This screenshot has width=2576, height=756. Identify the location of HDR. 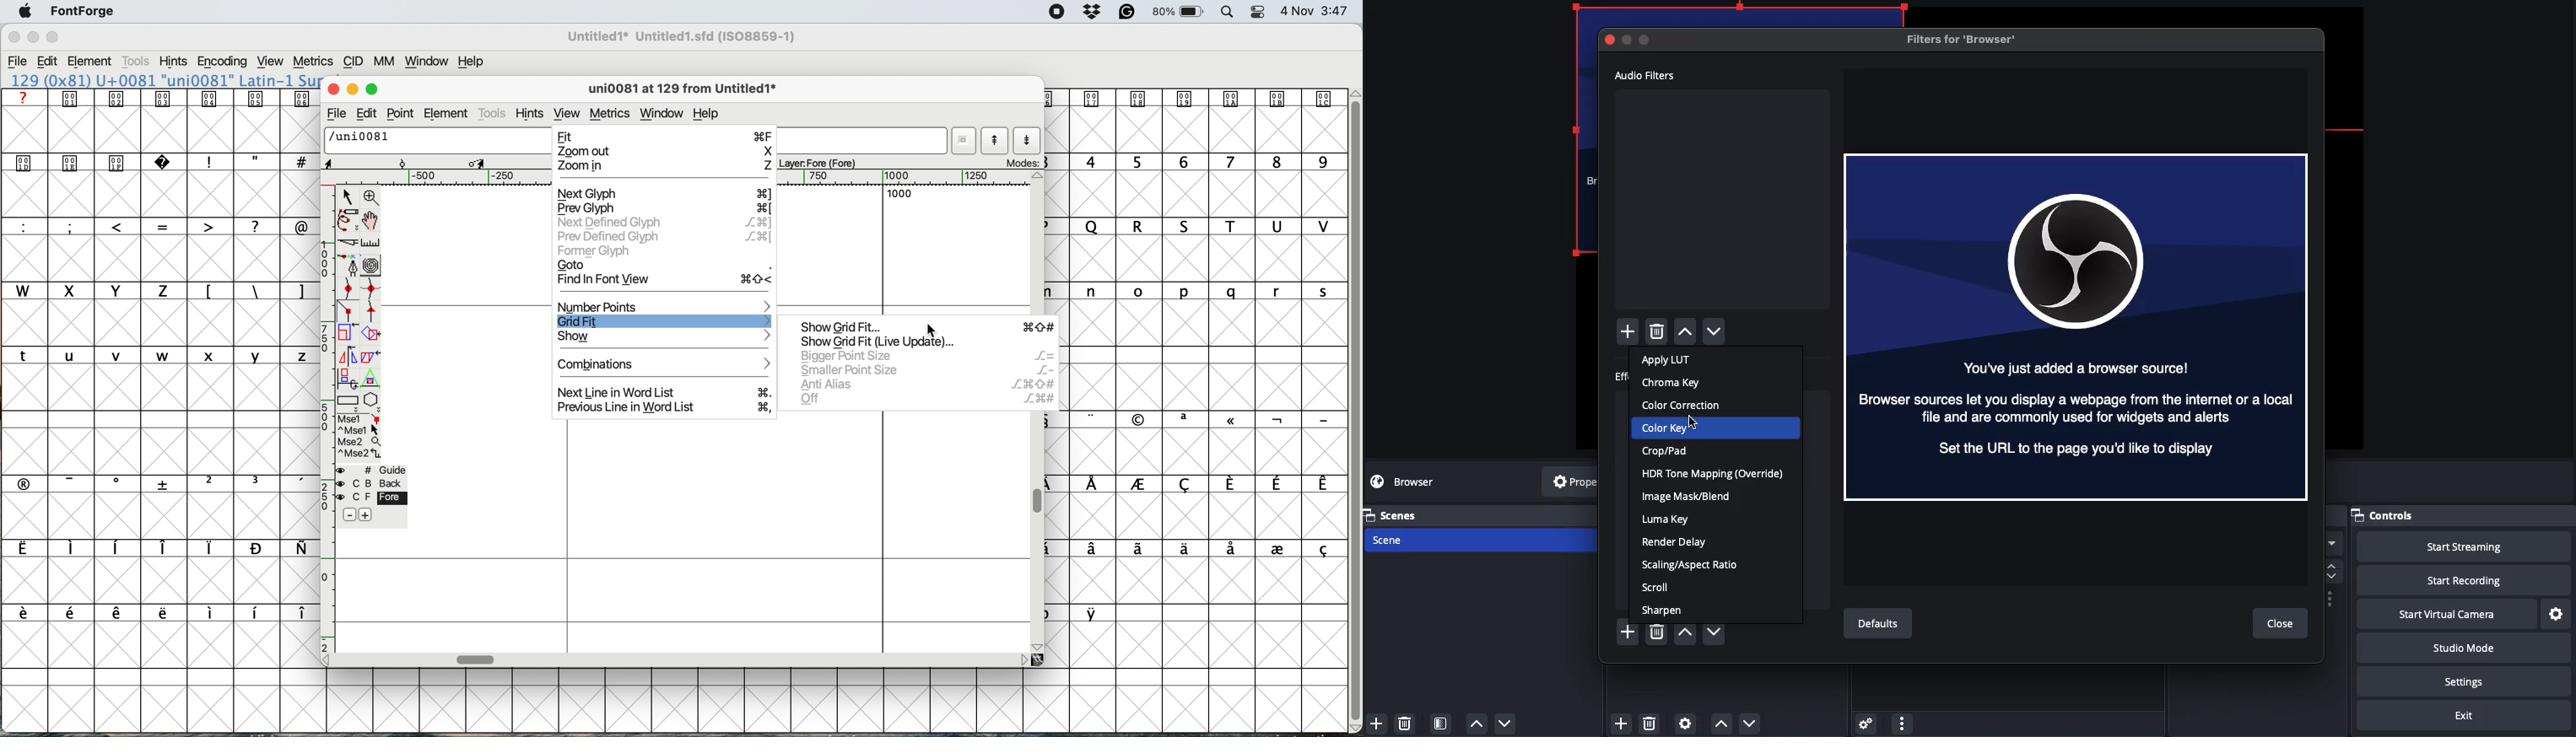
(1715, 473).